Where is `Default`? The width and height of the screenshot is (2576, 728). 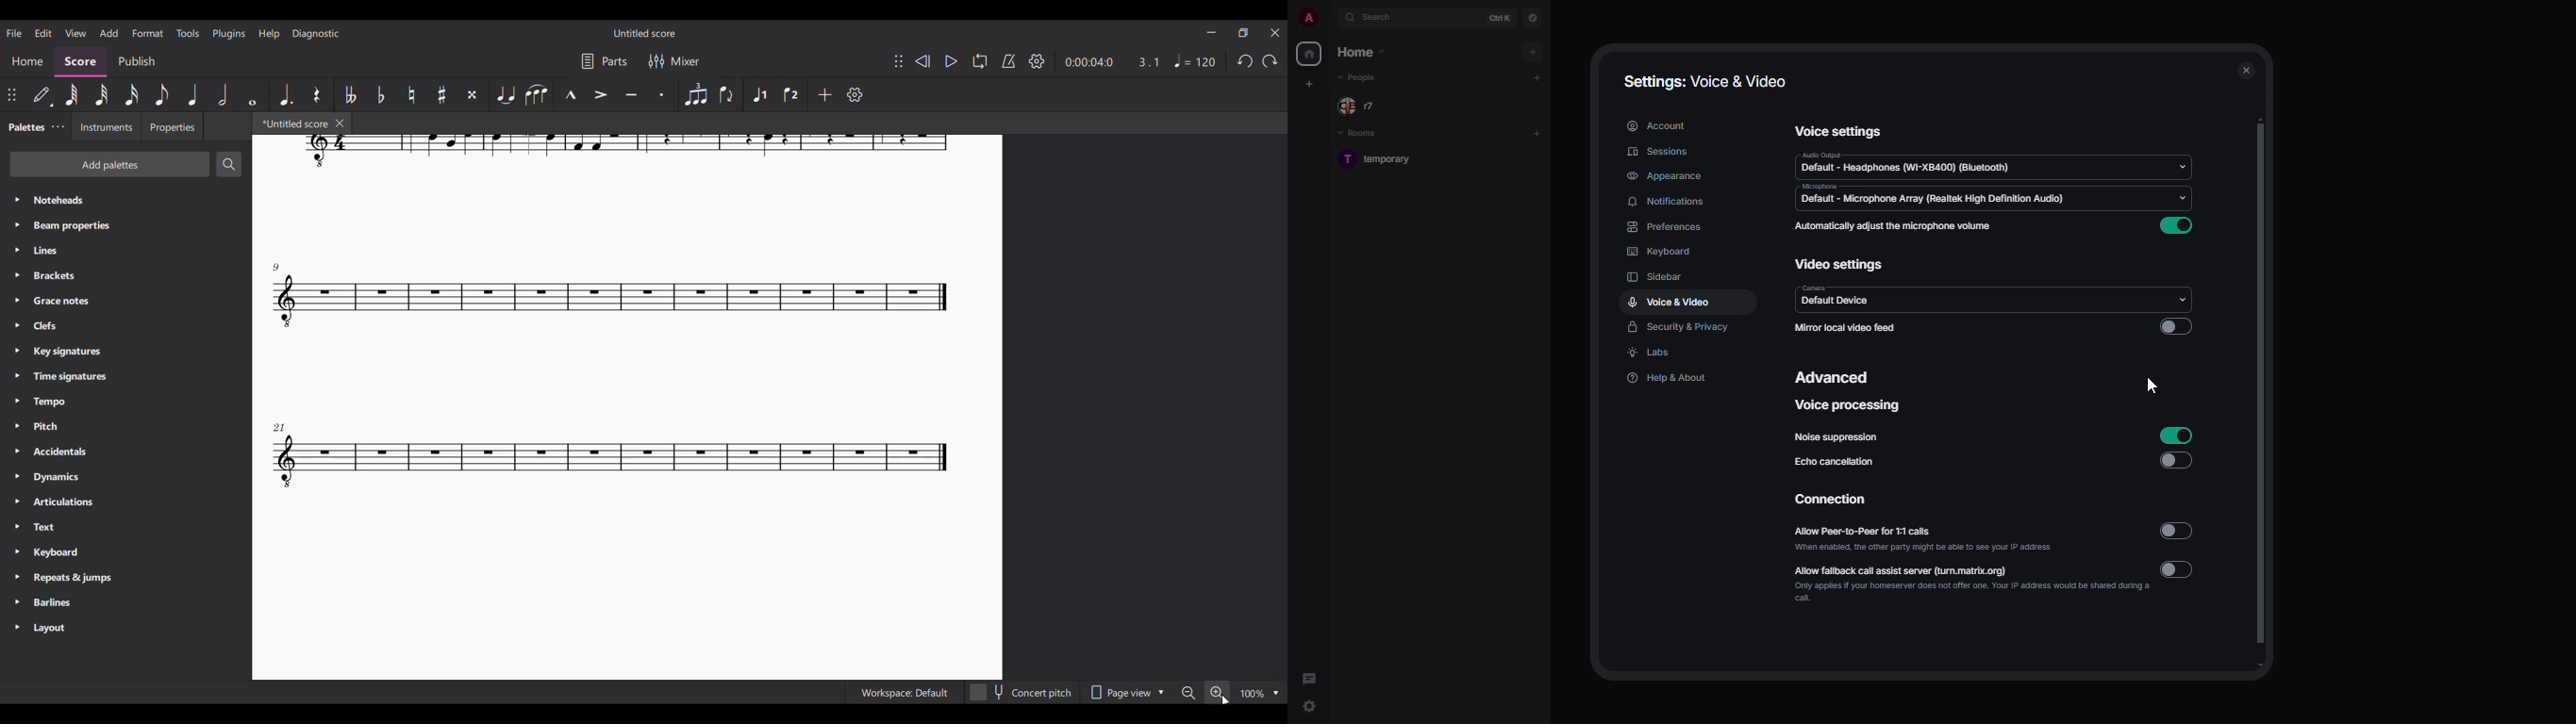
Default is located at coordinates (42, 95).